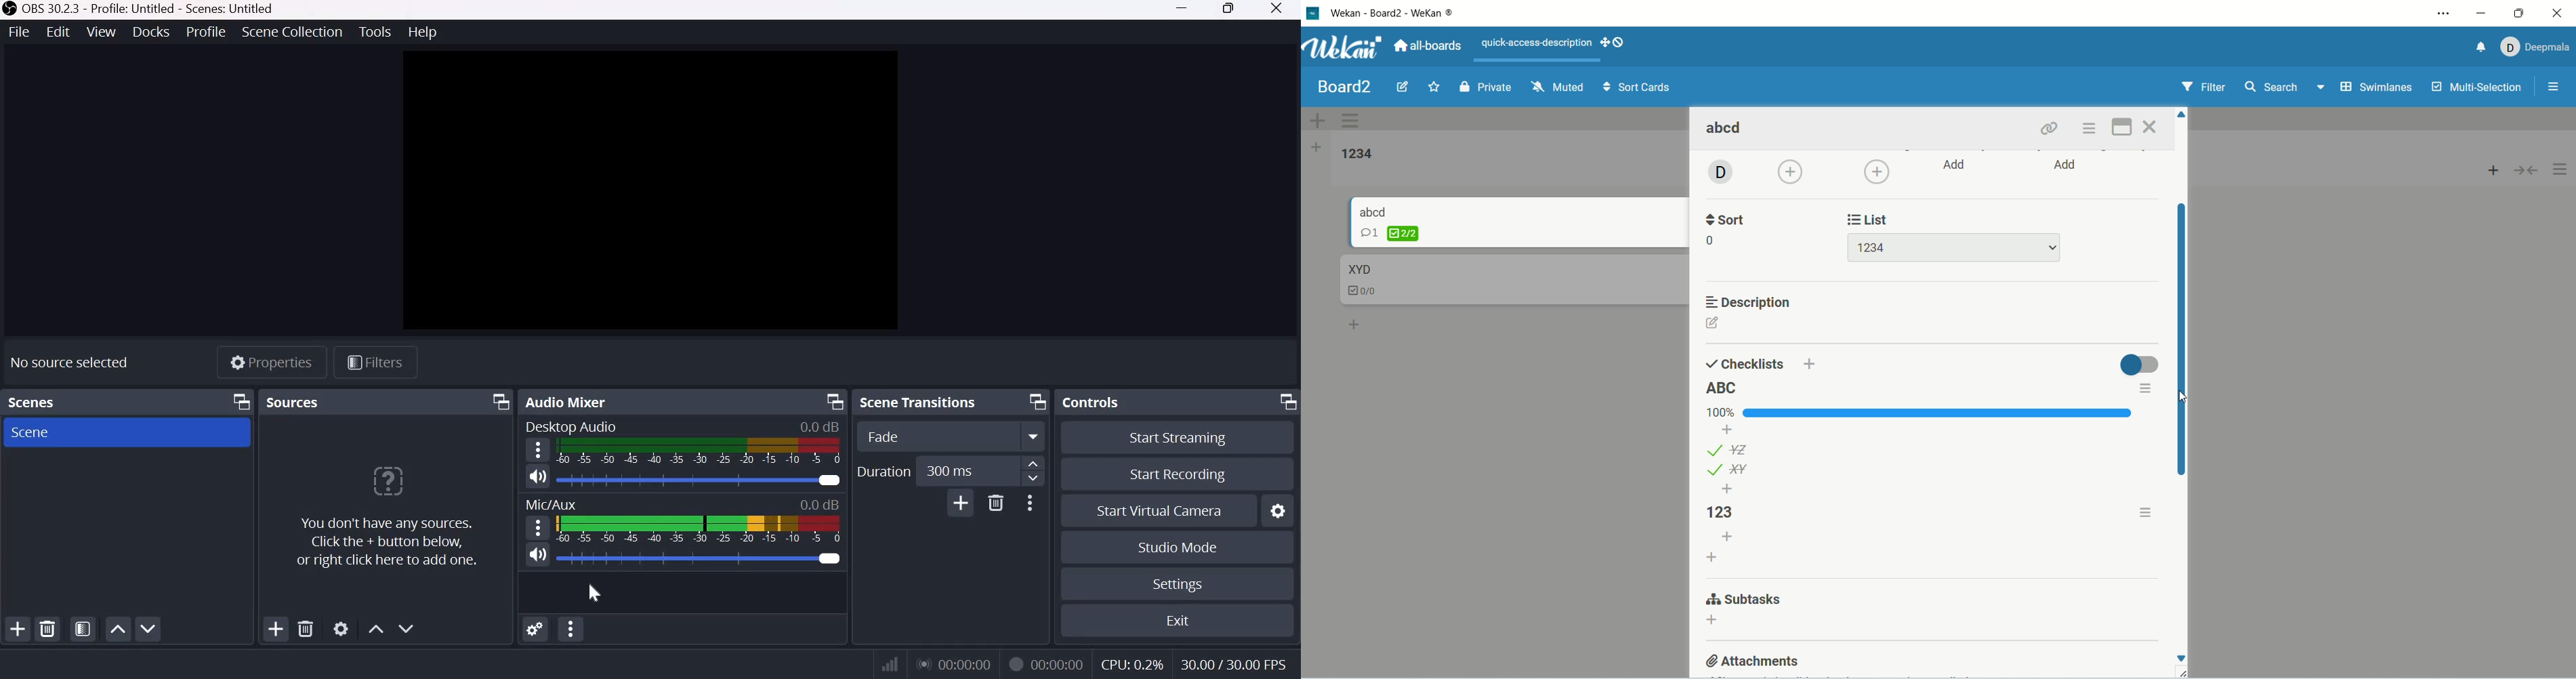 This screenshot has height=700, width=2576. I want to click on More options, so click(1029, 503).